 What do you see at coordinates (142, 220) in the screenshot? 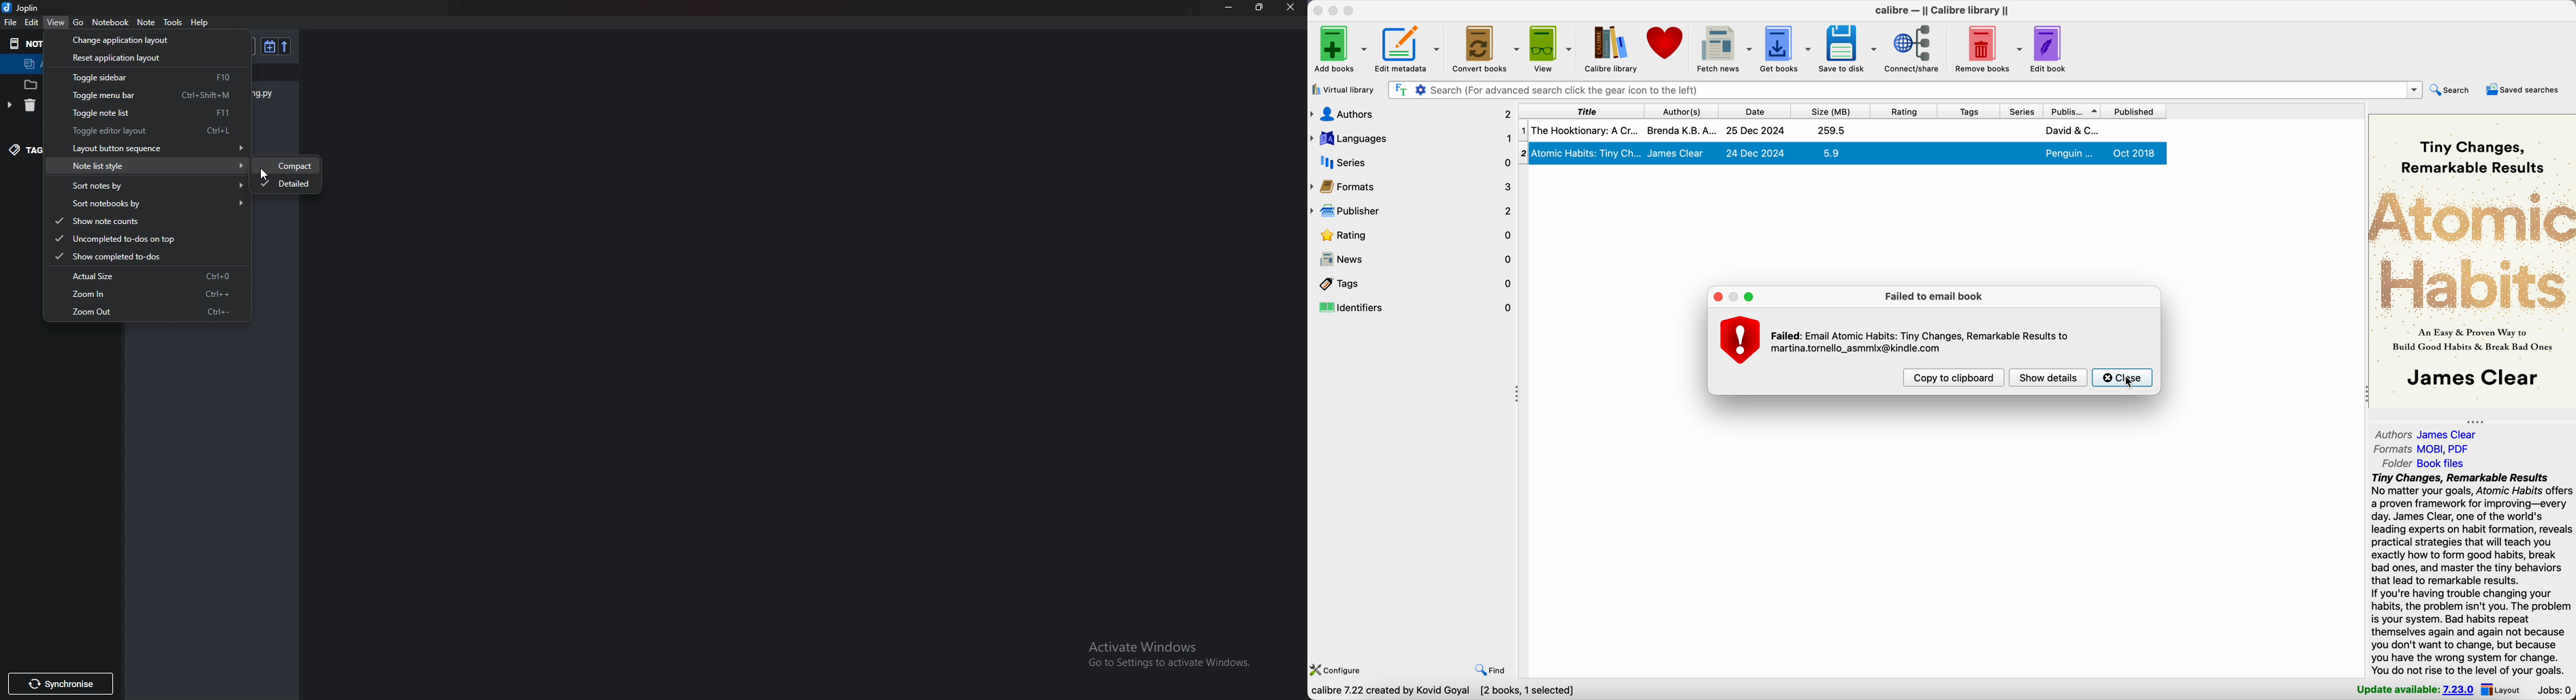
I see `Show notecounts` at bounding box center [142, 220].